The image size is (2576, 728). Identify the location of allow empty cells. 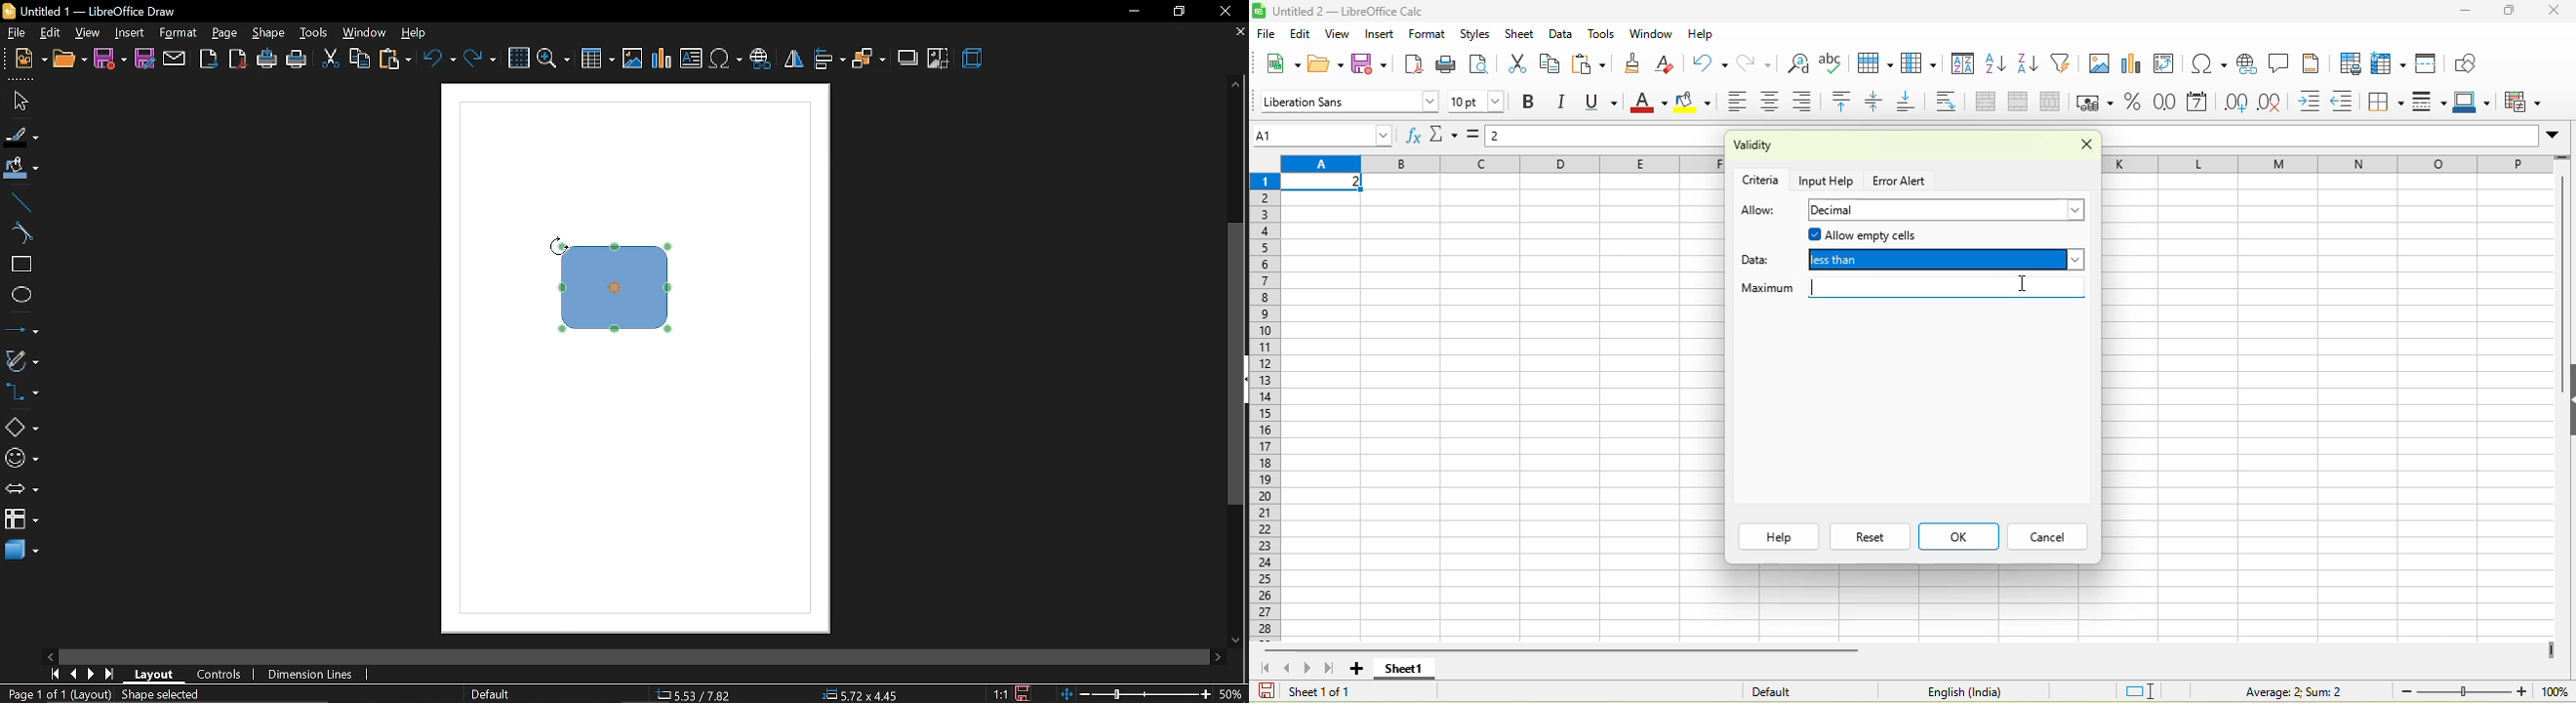
(1920, 236).